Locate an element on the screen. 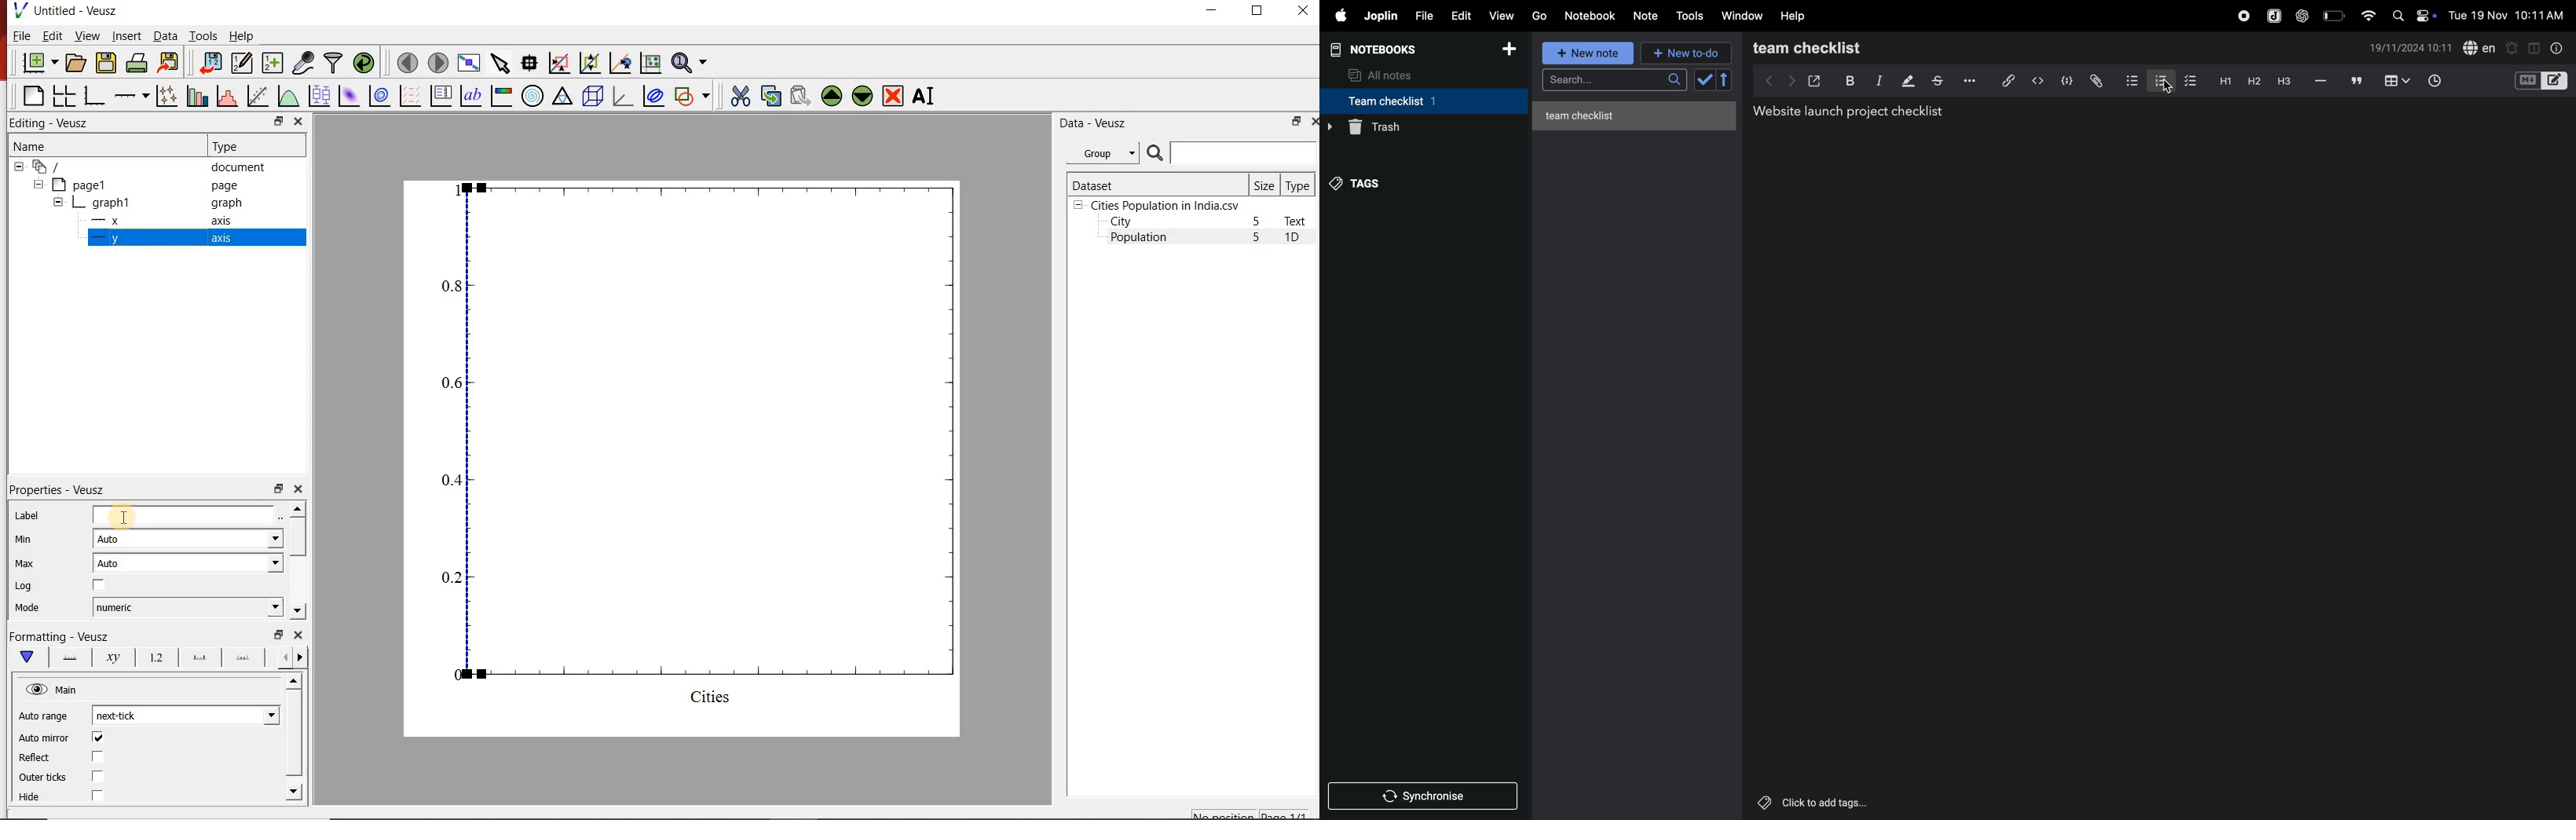  synchronize is located at coordinates (1425, 796).